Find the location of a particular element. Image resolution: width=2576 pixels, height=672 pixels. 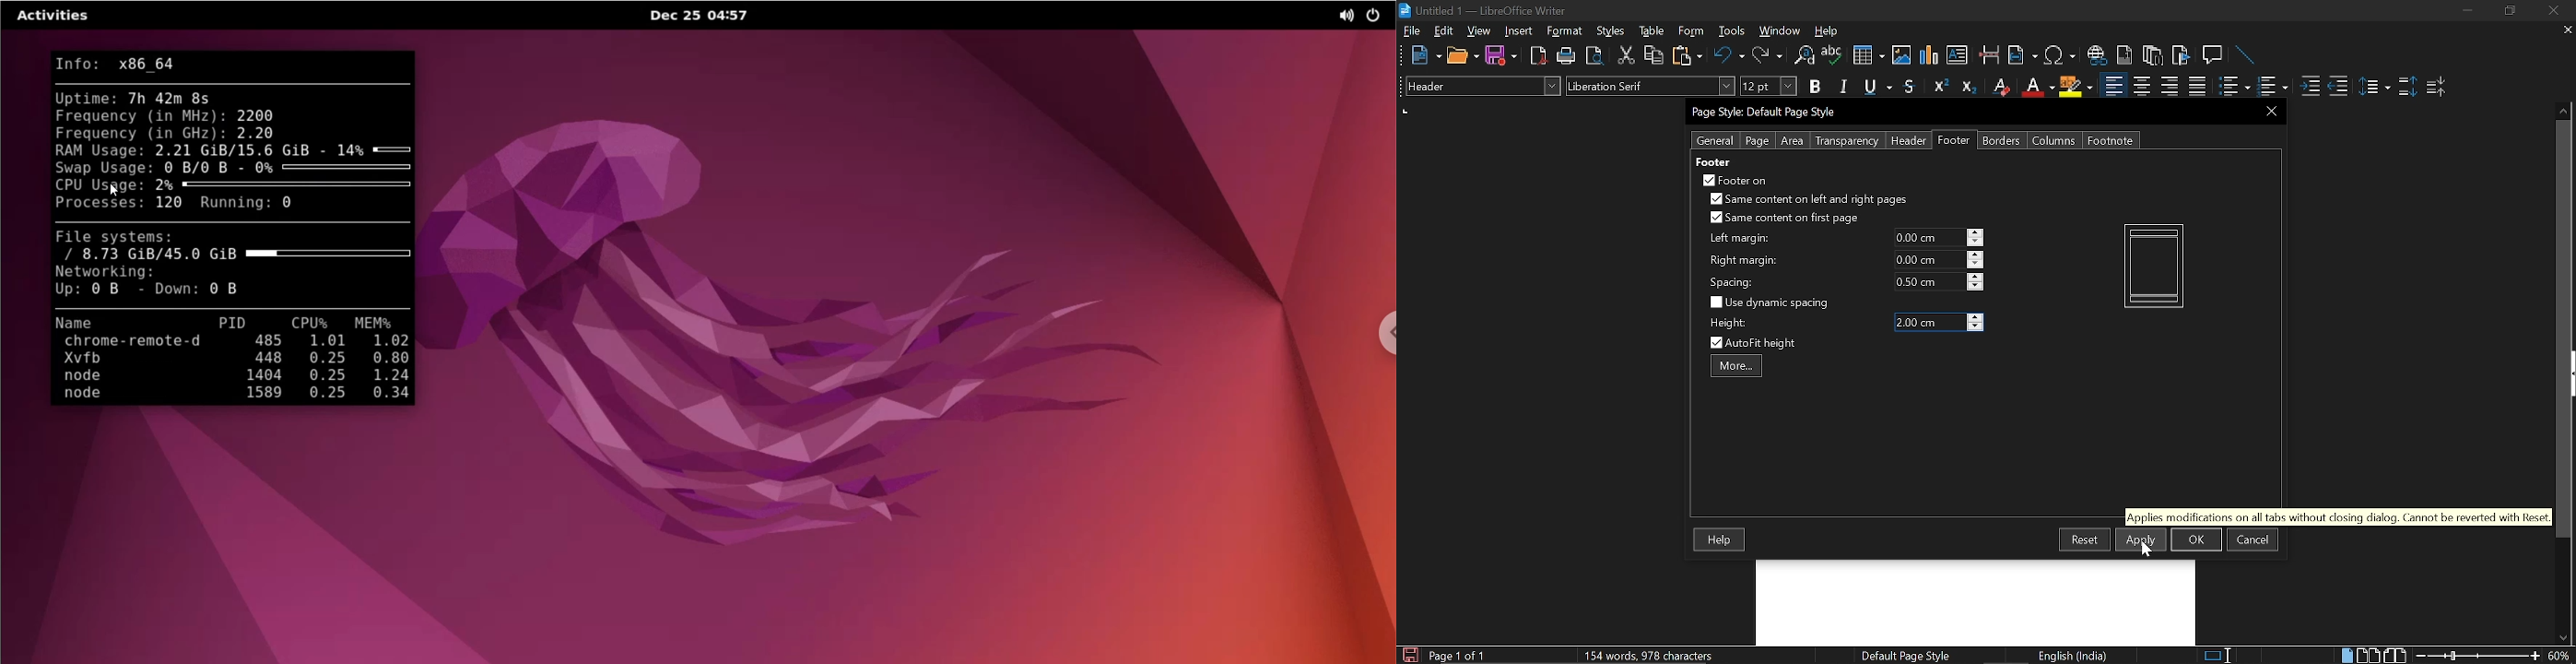

left margin is located at coordinates (1737, 239).